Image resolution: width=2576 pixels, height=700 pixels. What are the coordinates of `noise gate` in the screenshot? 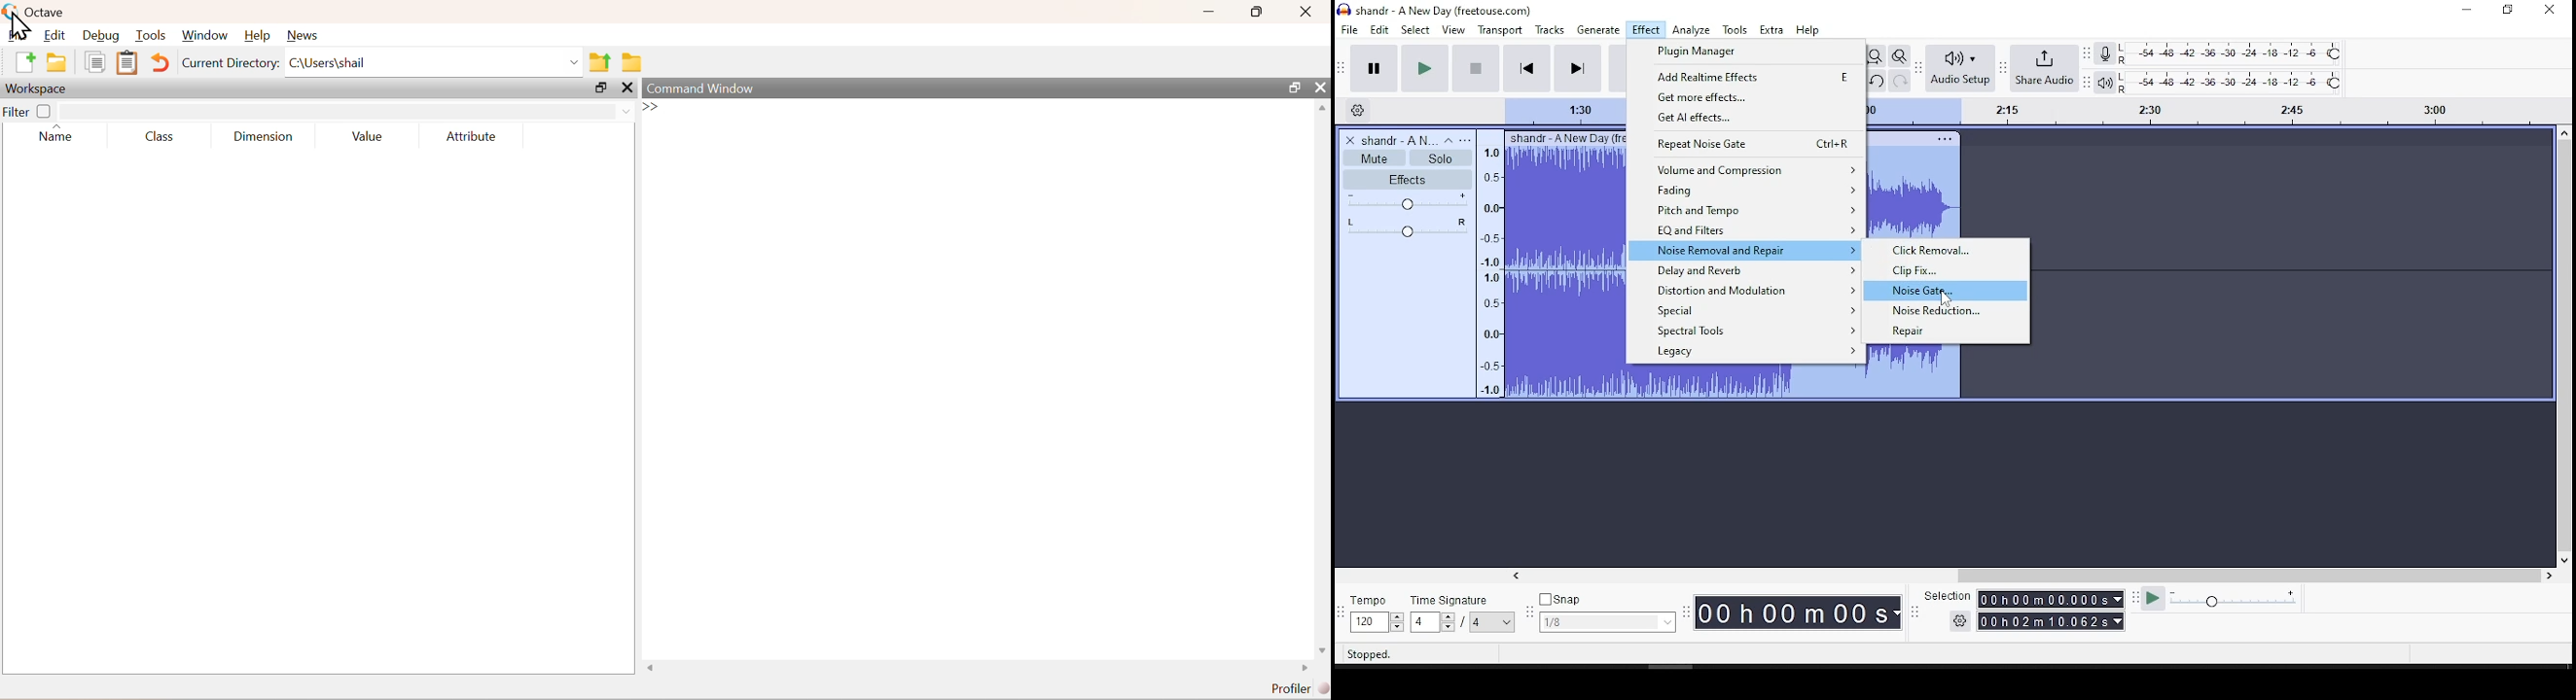 It's located at (1950, 291).